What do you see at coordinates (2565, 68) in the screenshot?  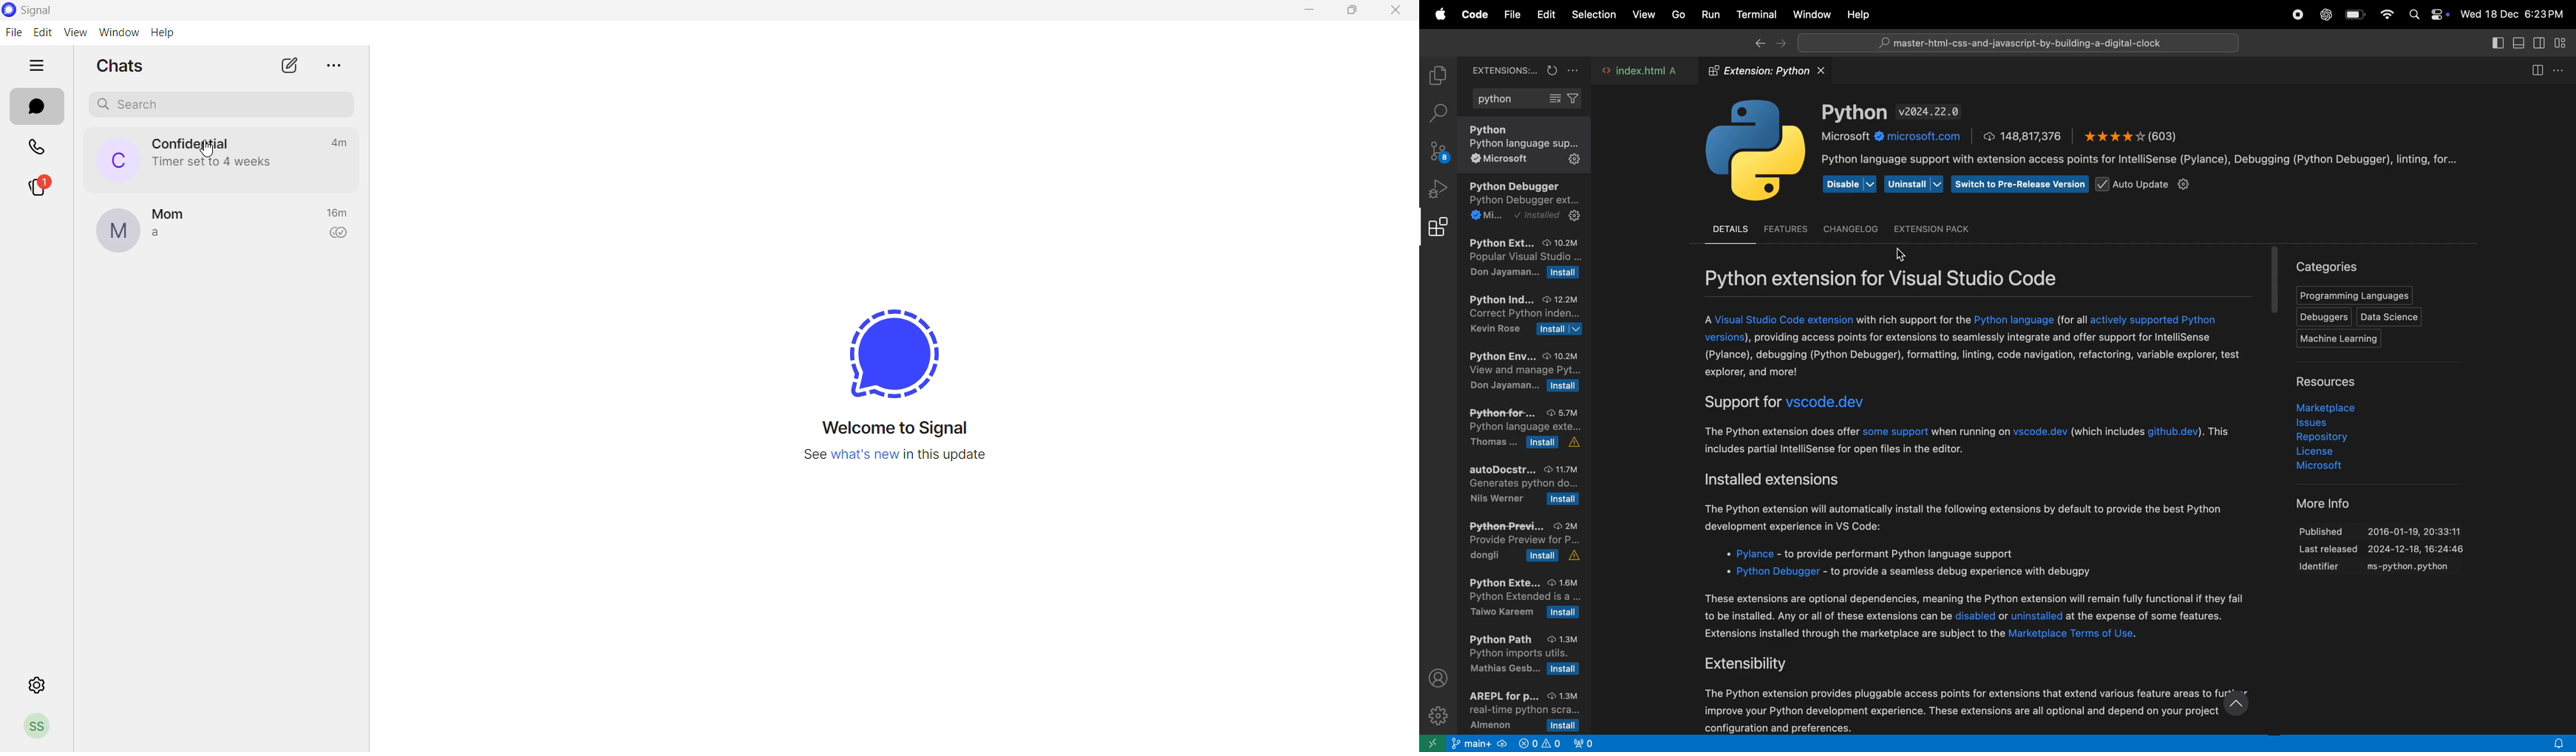 I see `options` at bounding box center [2565, 68].